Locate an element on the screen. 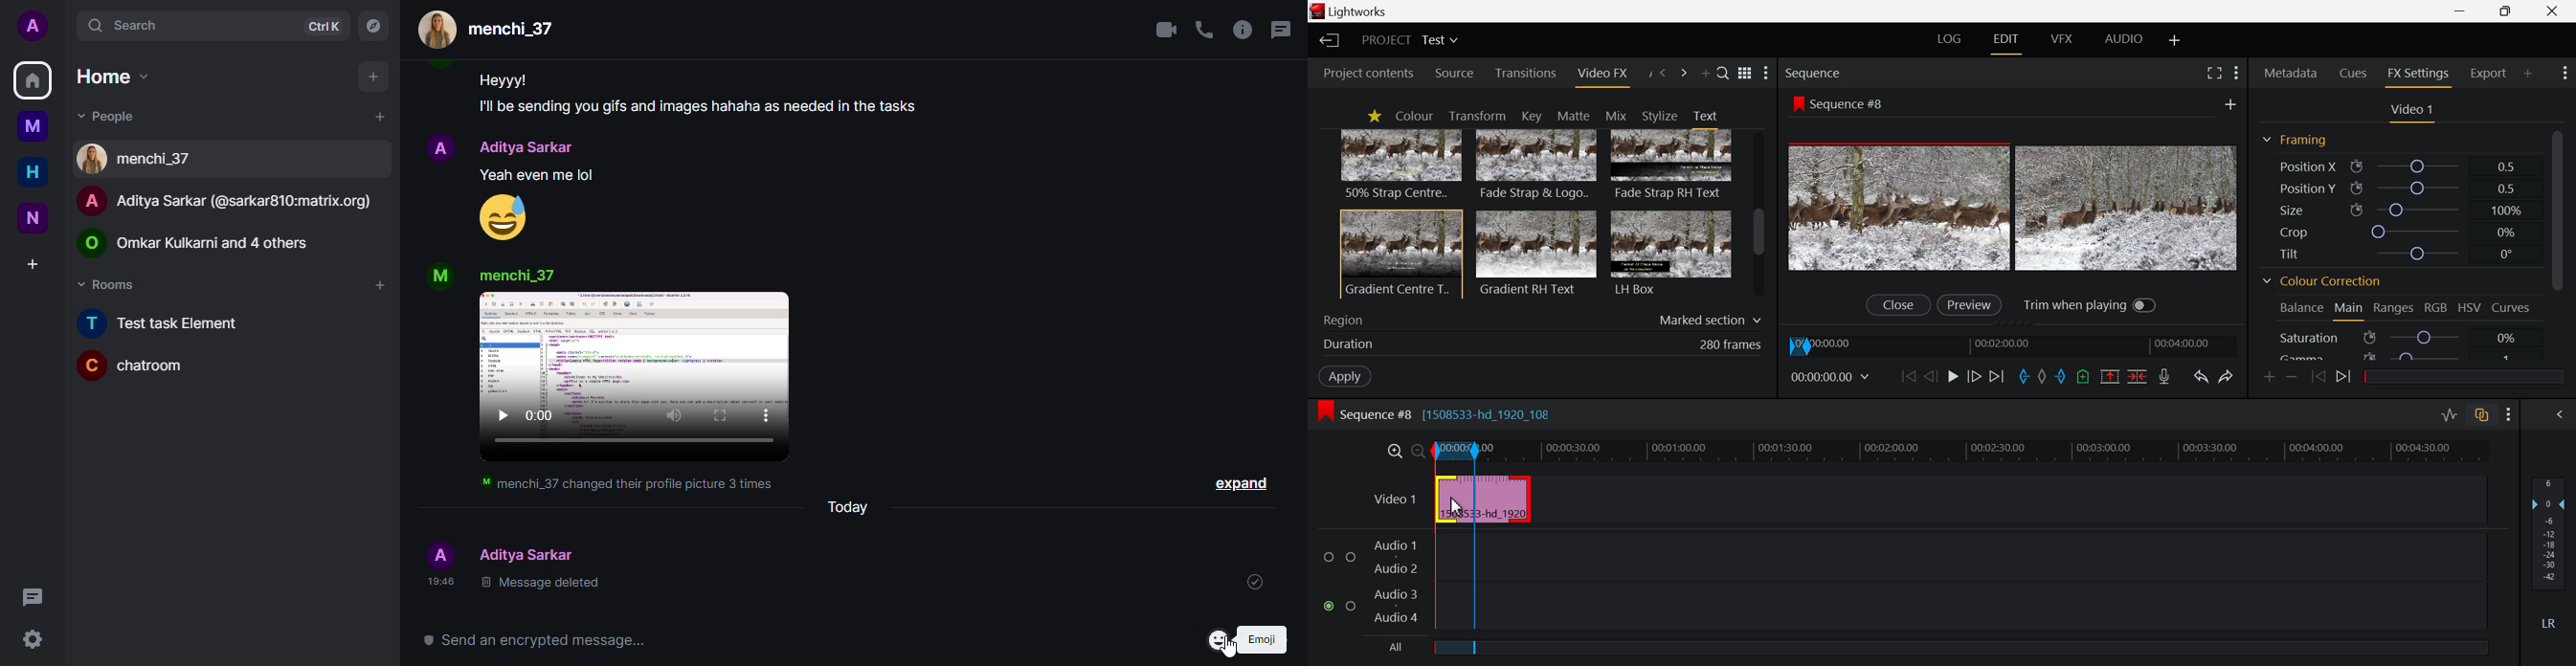 The height and width of the screenshot is (672, 2576). chatroom is located at coordinates (136, 366).